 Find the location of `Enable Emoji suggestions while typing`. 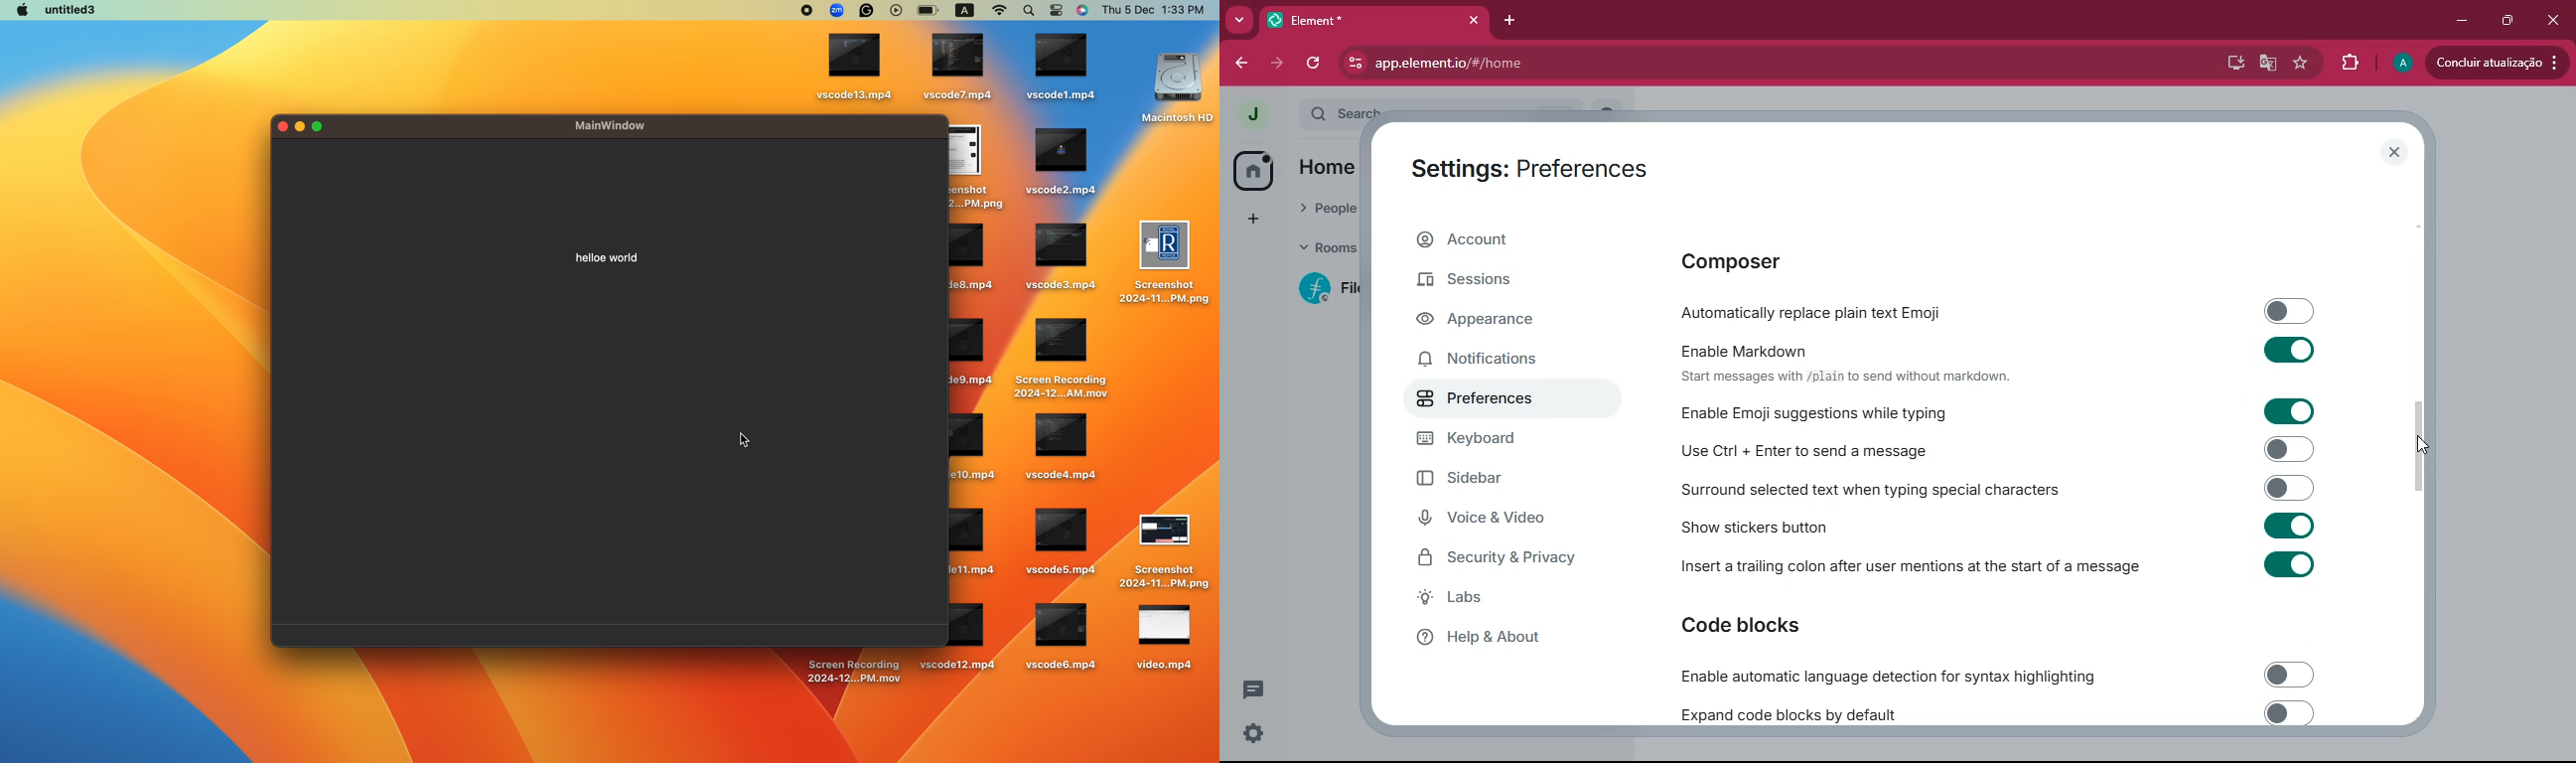

Enable Emoji suggestions while typing is located at coordinates (2007, 409).